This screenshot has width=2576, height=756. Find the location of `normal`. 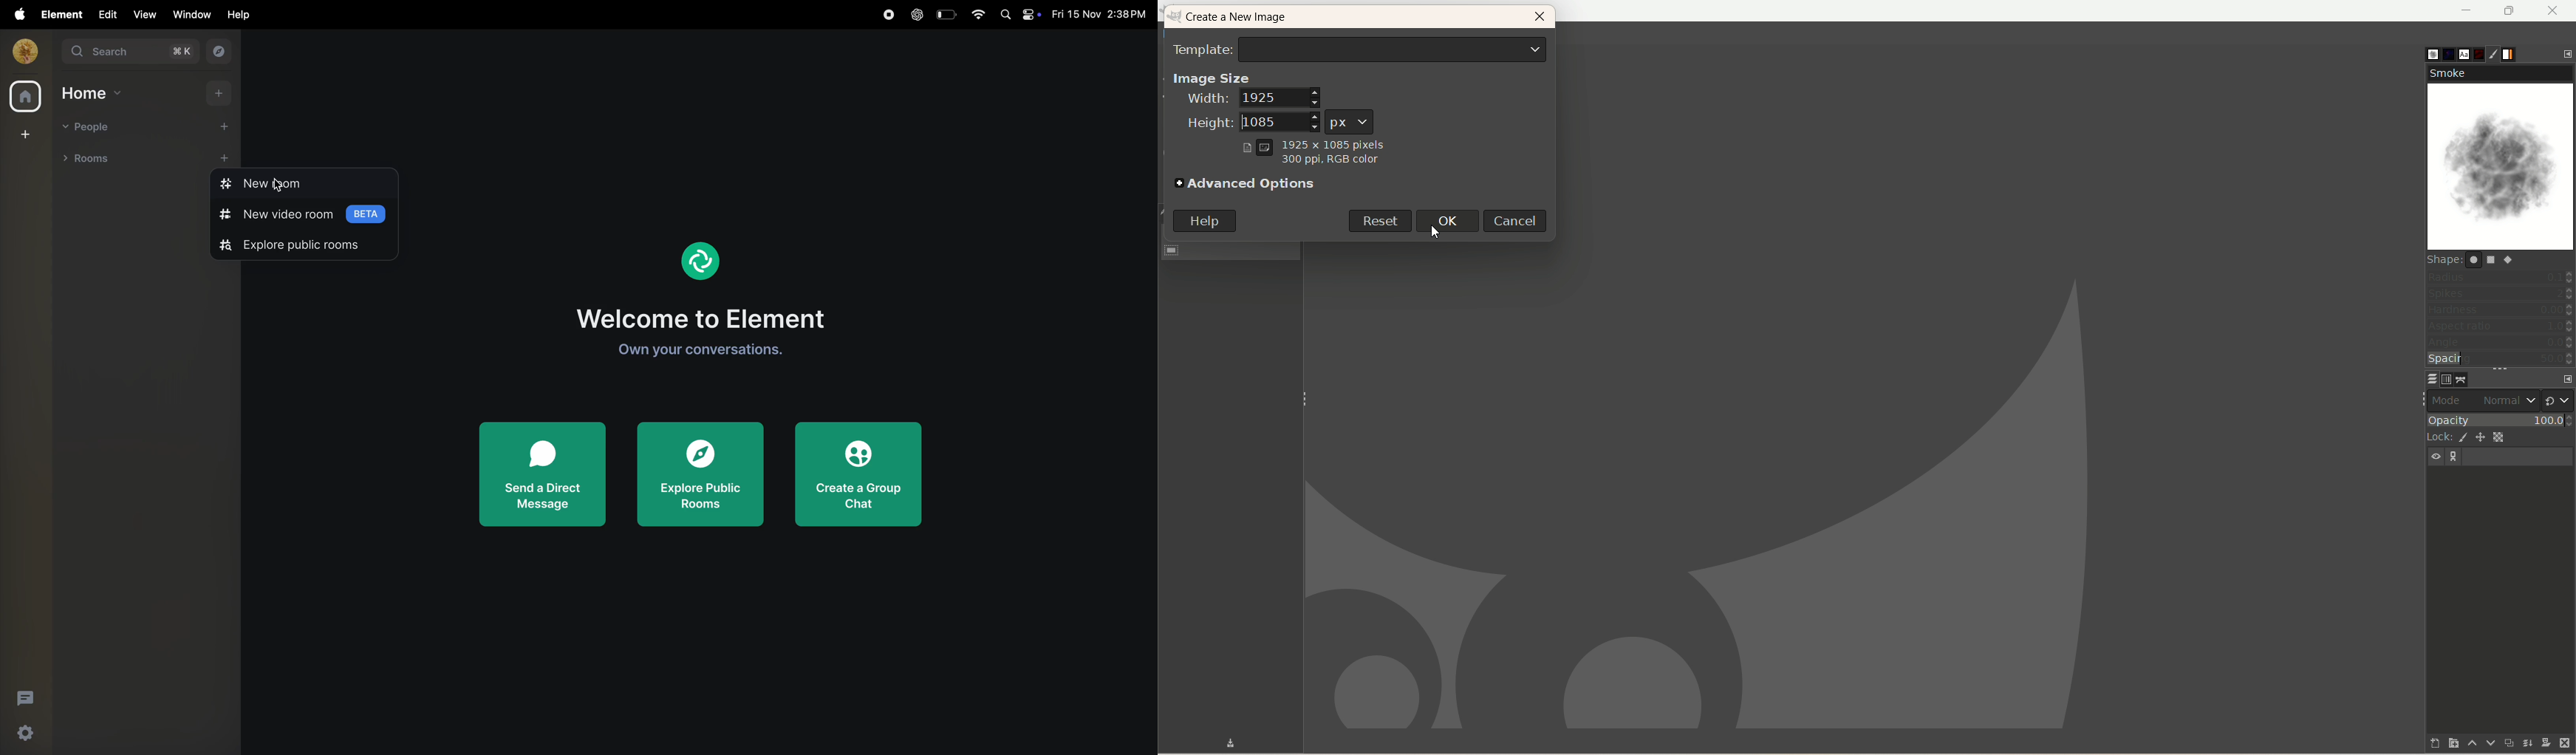

normal is located at coordinates (2507, 400).